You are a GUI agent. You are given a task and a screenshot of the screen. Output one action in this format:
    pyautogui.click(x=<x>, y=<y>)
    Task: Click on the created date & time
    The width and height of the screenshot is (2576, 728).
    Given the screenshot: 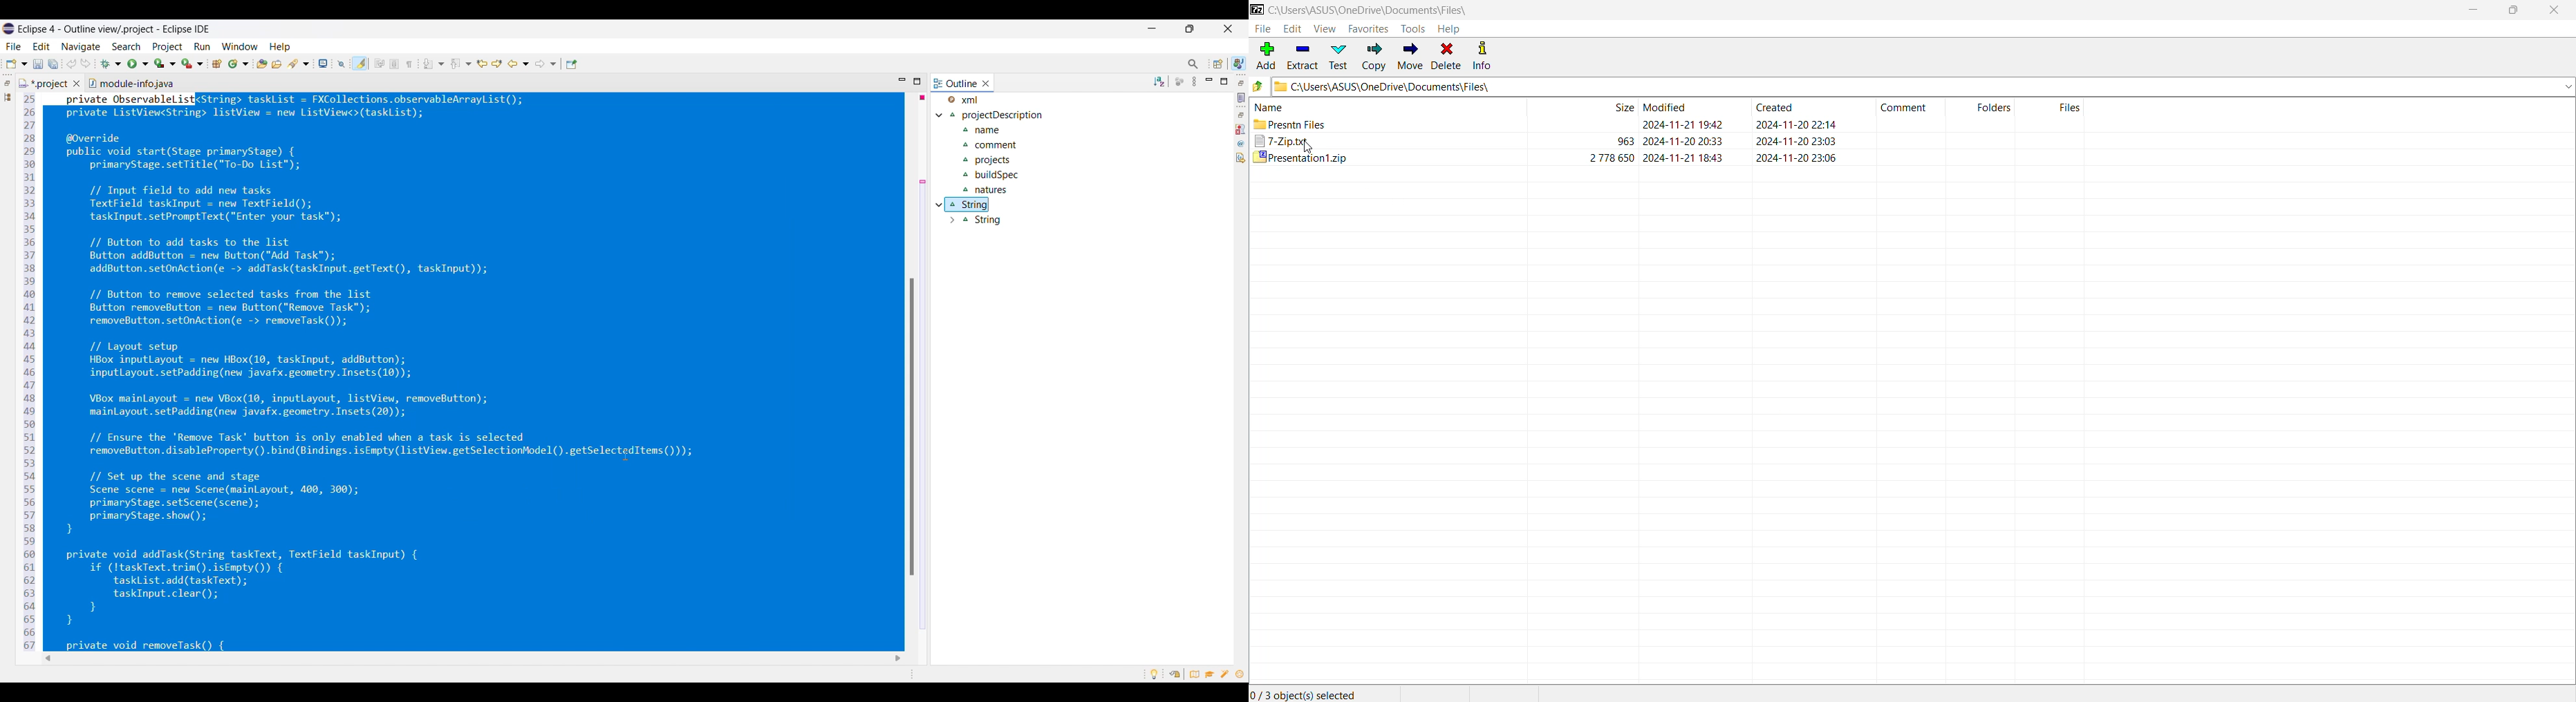 What is the action you would take?
    pyautogui.click(x=1798, y=124)
    